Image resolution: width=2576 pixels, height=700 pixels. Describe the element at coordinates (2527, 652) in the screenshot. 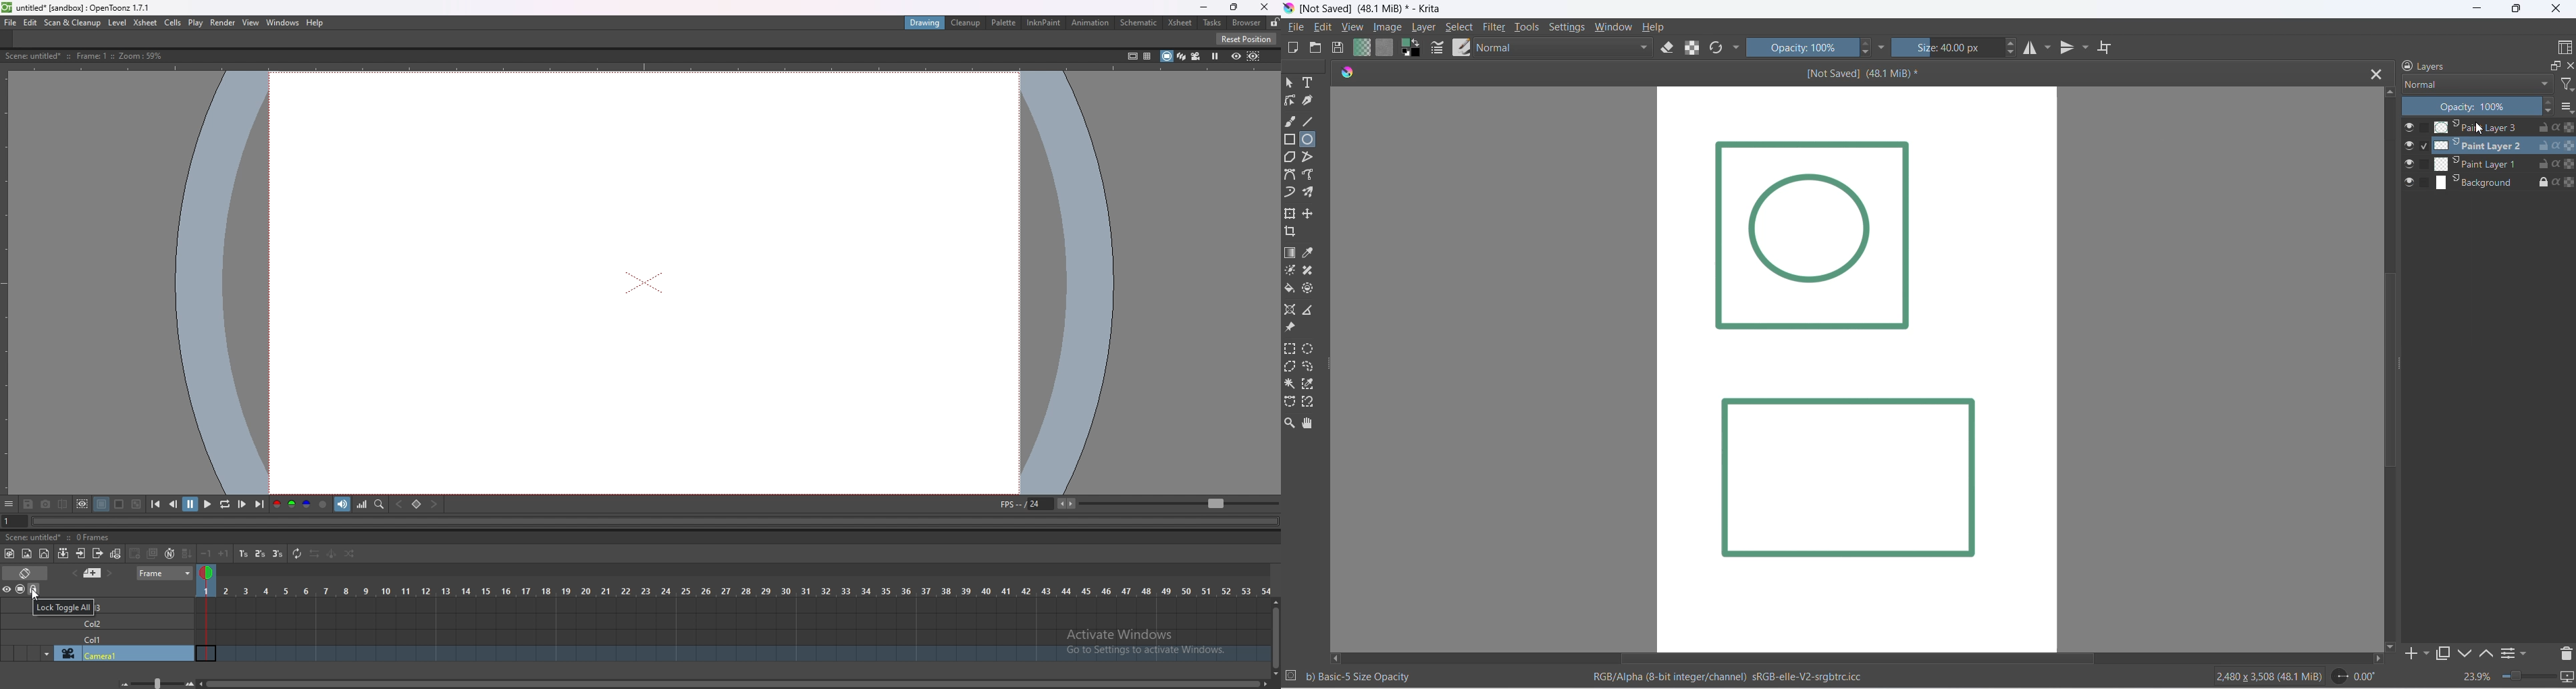

I see `filters settings` at that location.